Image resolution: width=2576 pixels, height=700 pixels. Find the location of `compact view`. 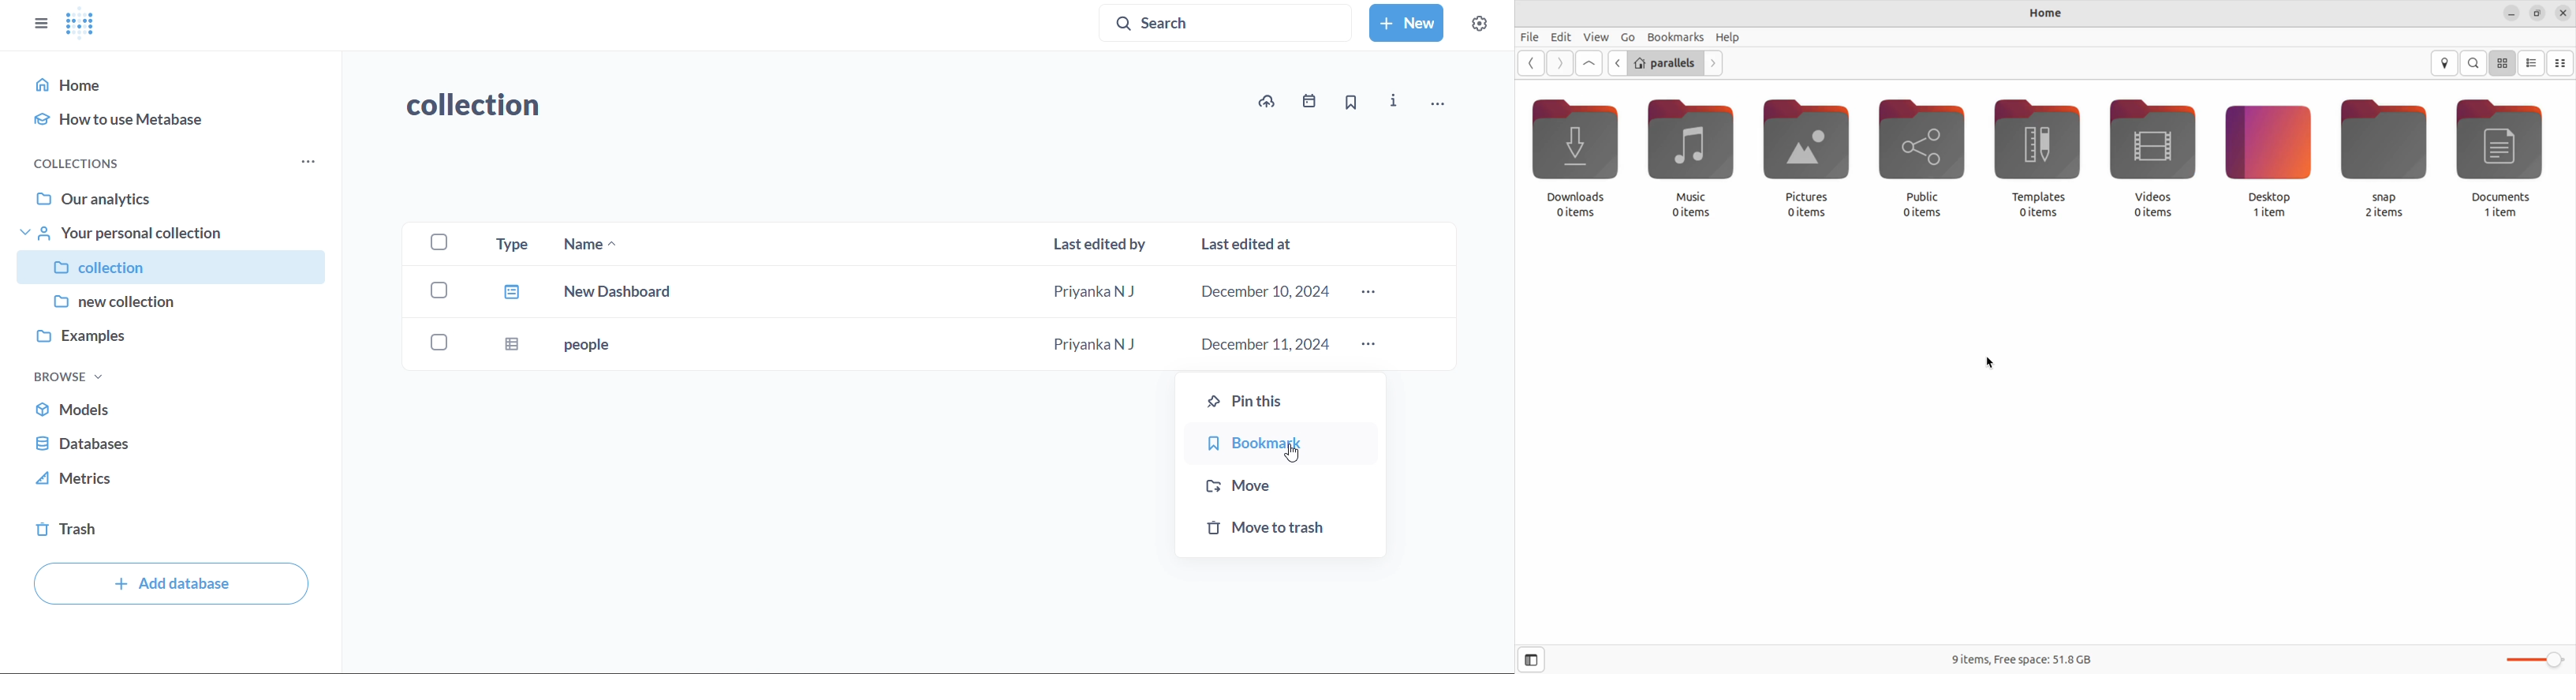

compact view is located at coordinates (2560, 64).